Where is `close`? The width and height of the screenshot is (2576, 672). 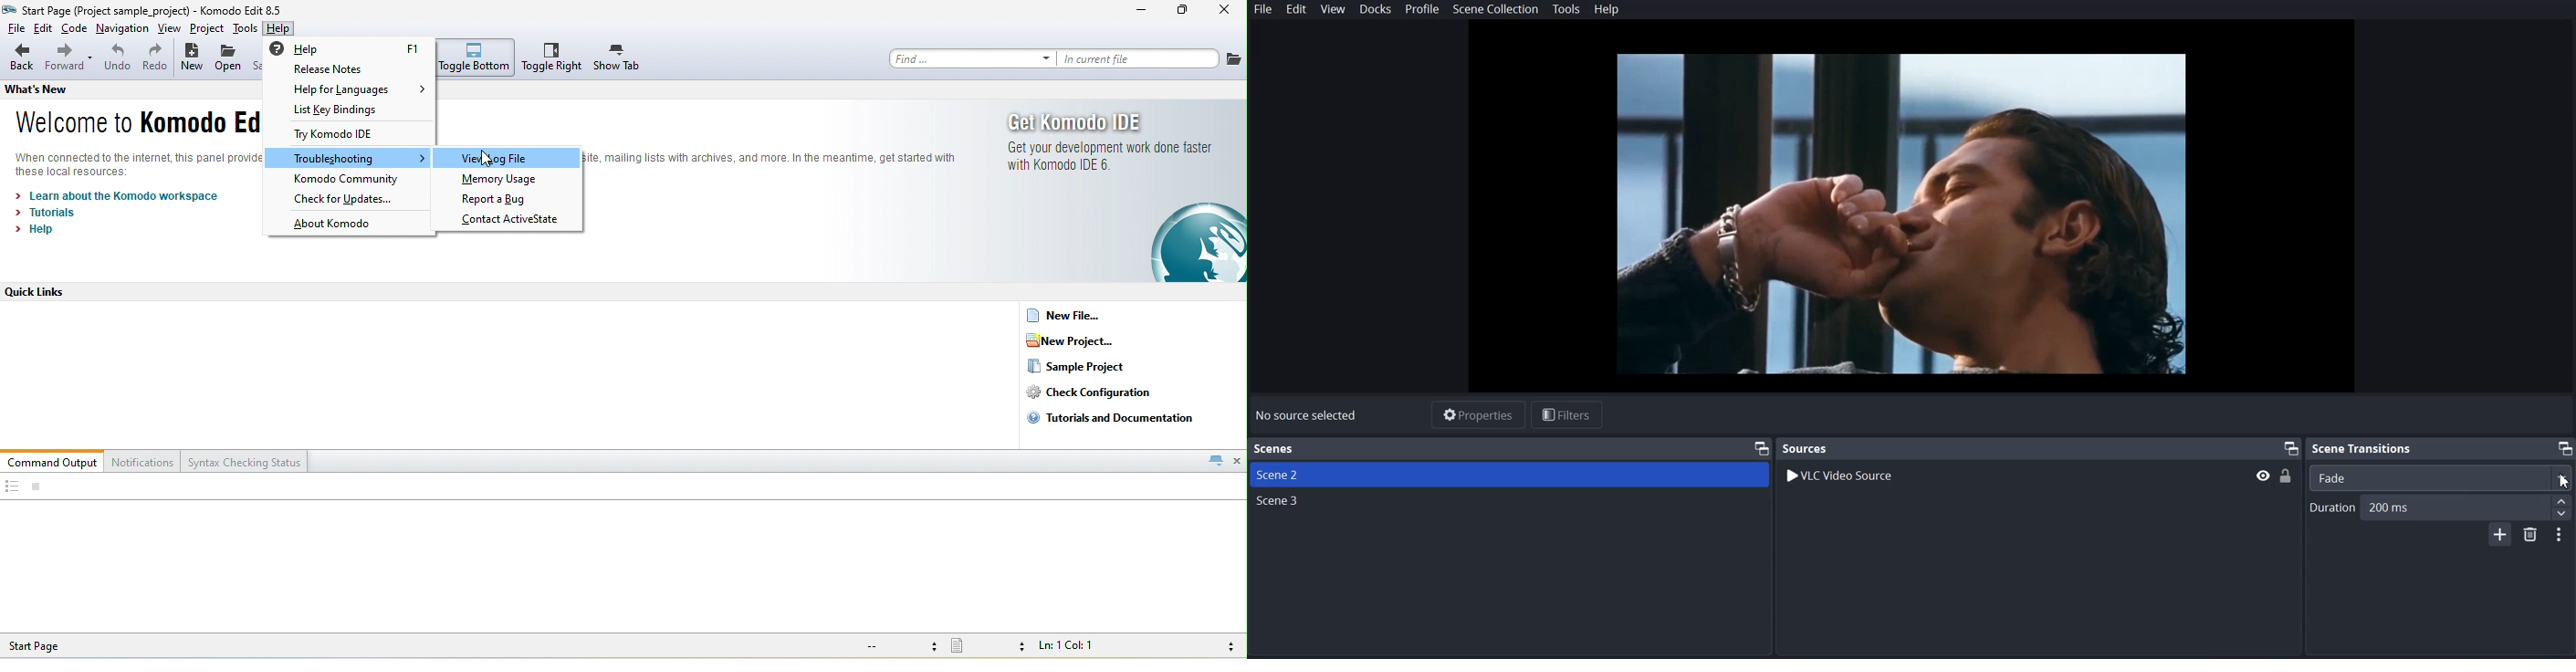 close is located at coordinates (1238, 460).